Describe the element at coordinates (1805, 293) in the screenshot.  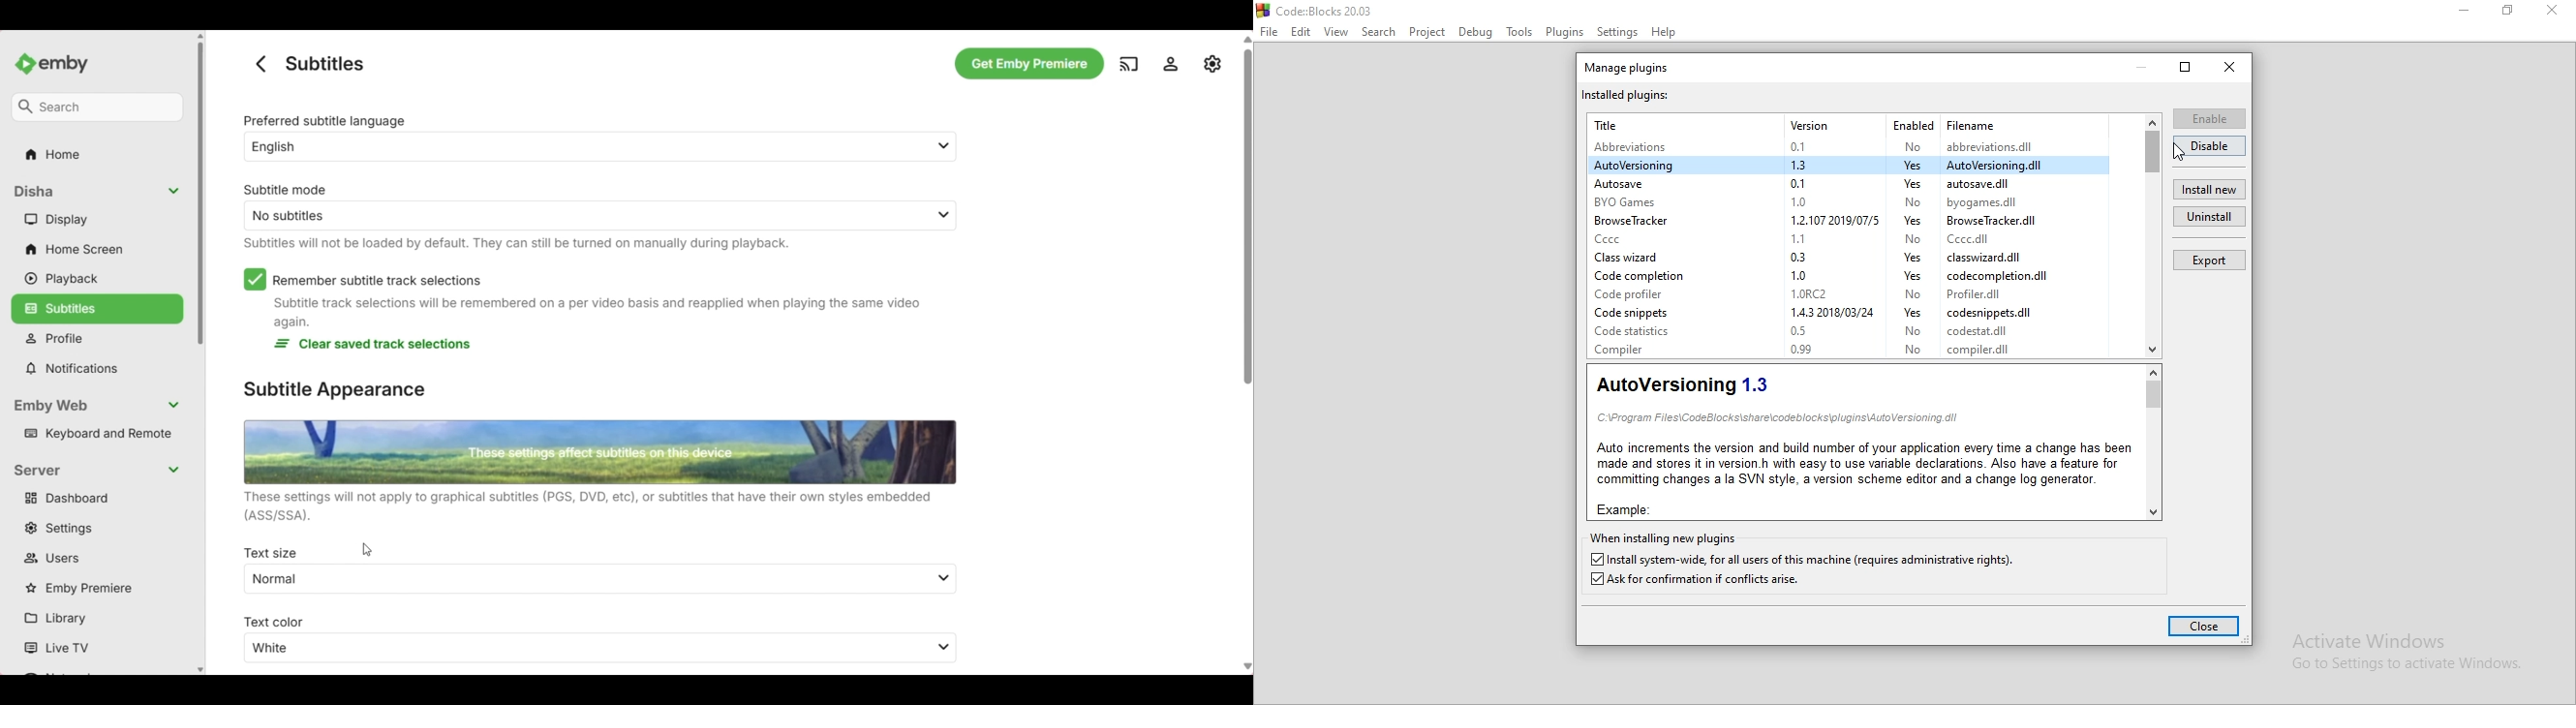
I see `1.0RC2` at that location.